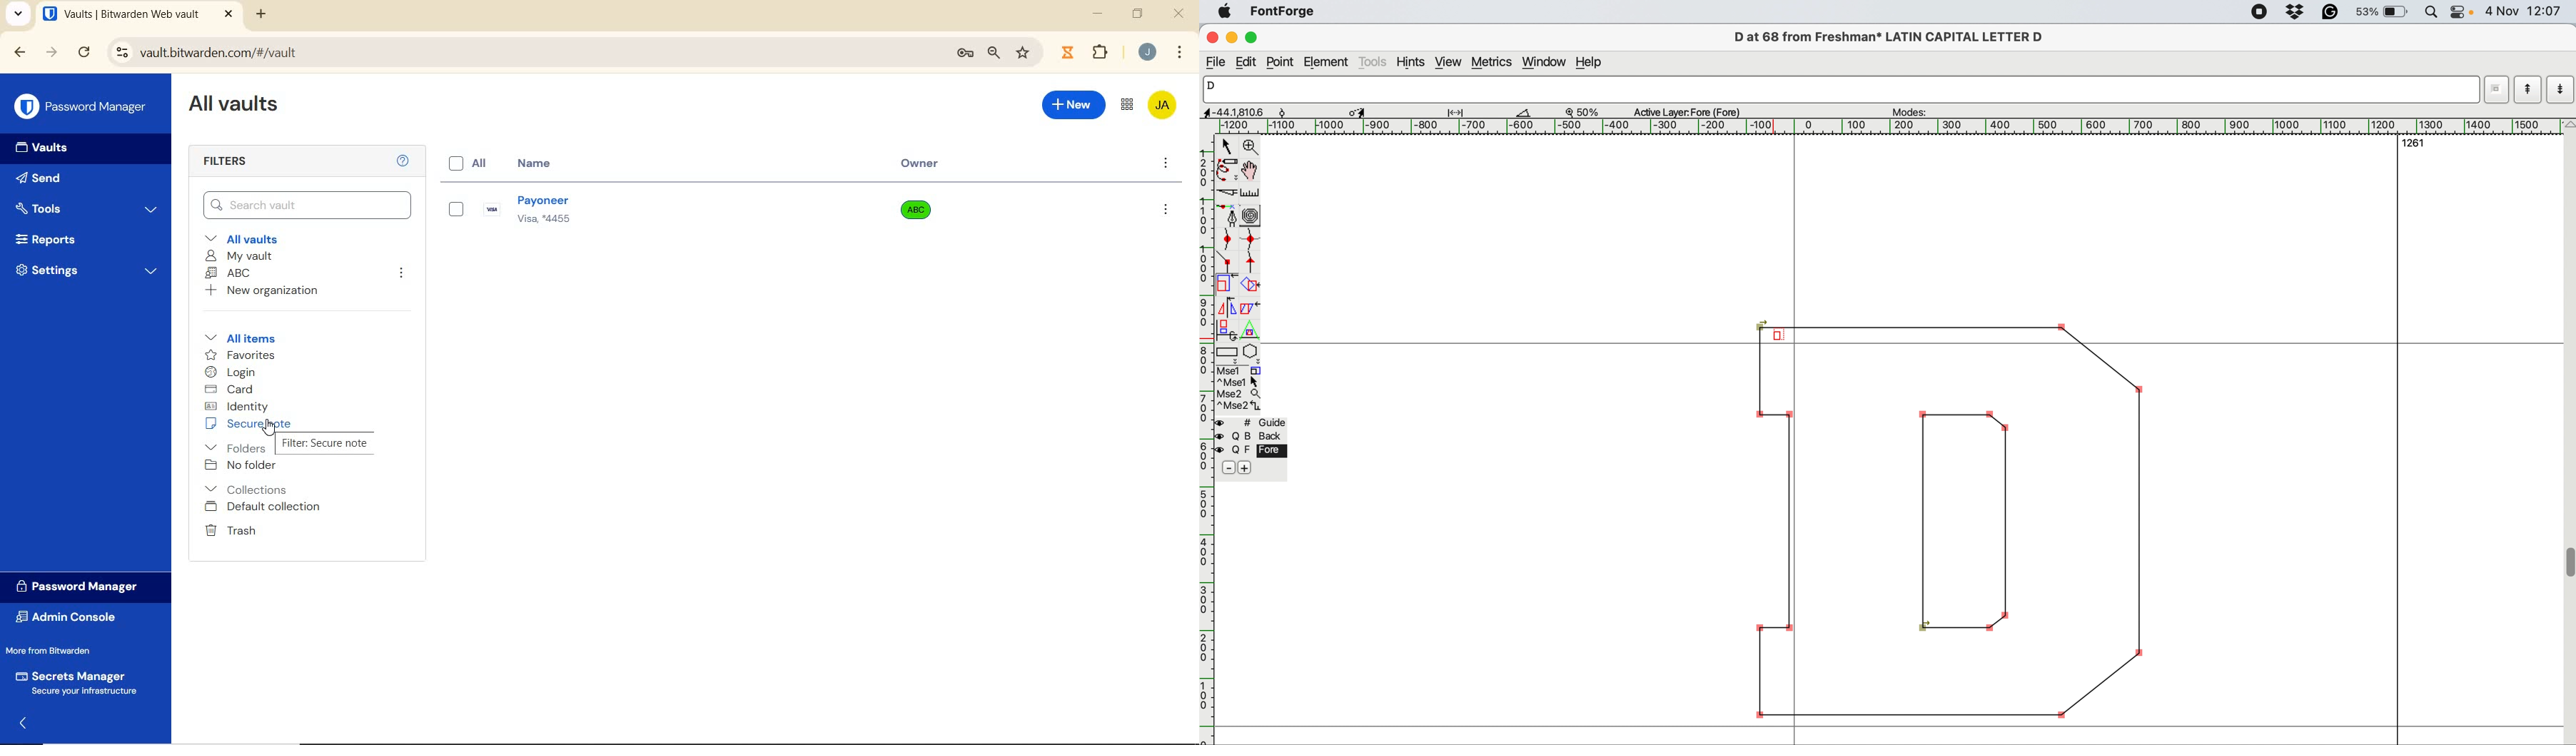 This screenshot has height=756, width=2576. What do you see at coordinates (81, 238) in the screenshot?
I see `Reports` at bounding box center [81, 238].